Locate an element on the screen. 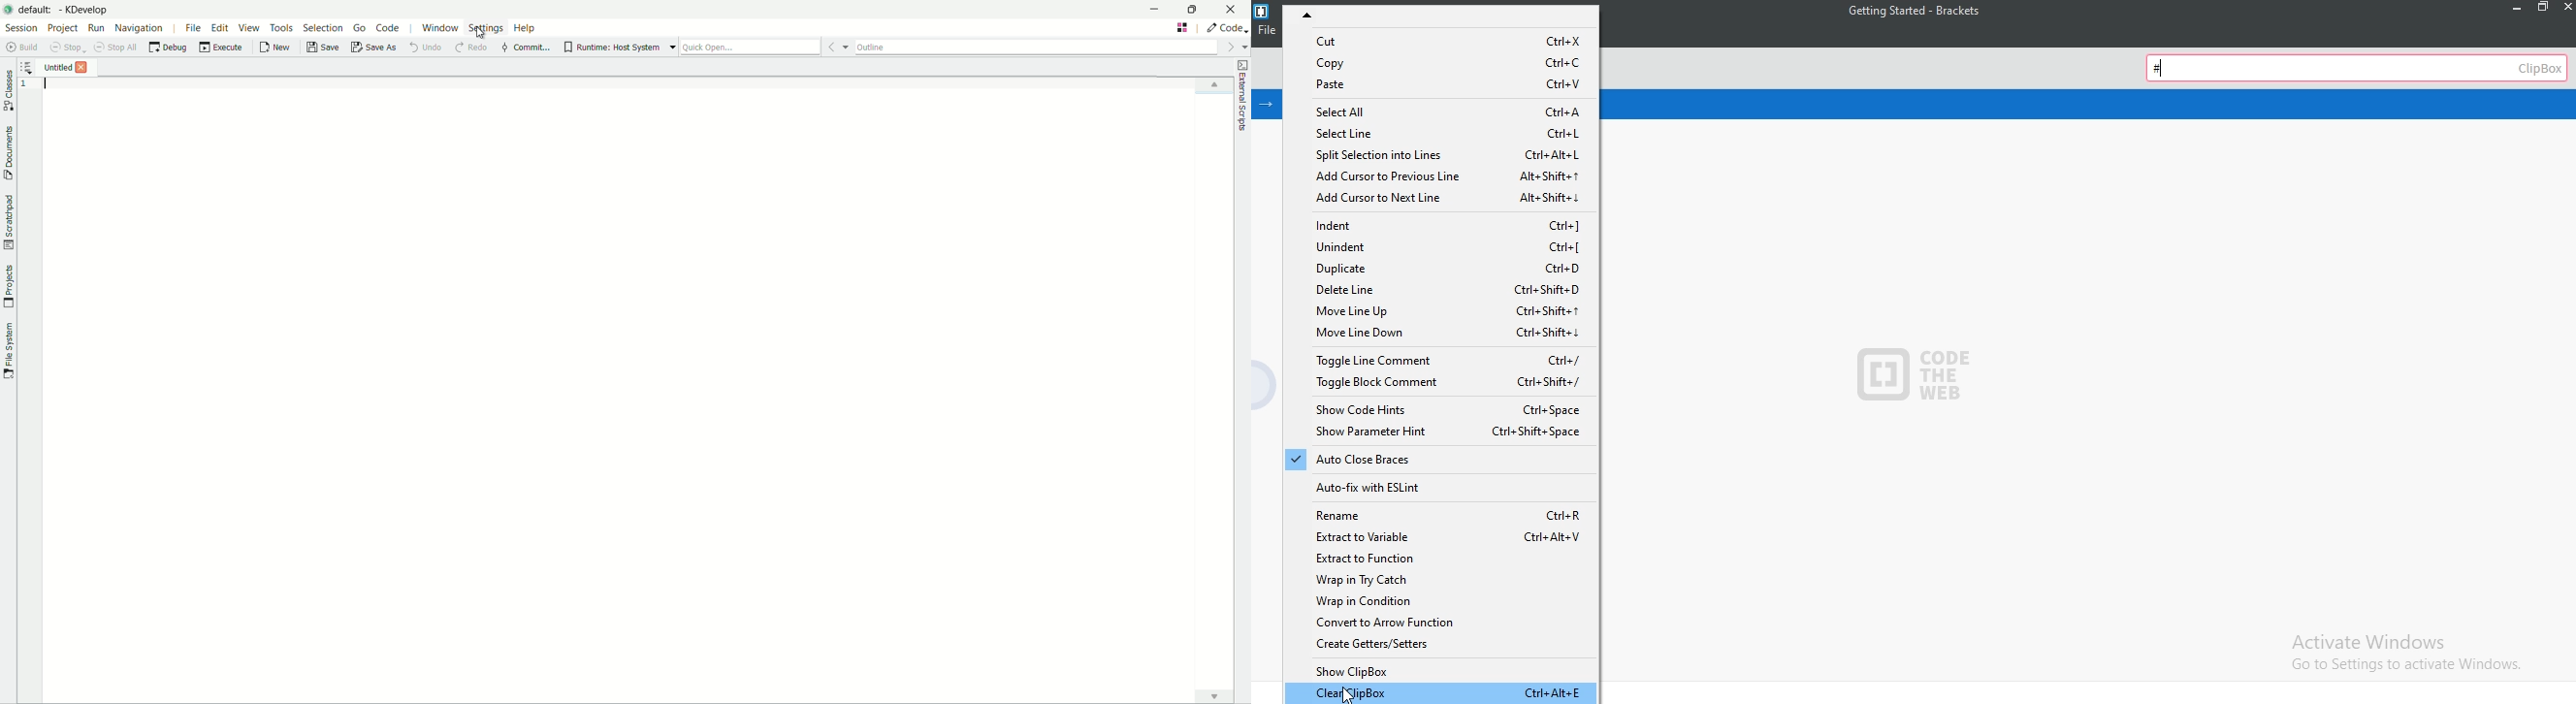 The width and height of the screenshot is (2576, 728). Extract to function is located at coordinates (1444, 558).